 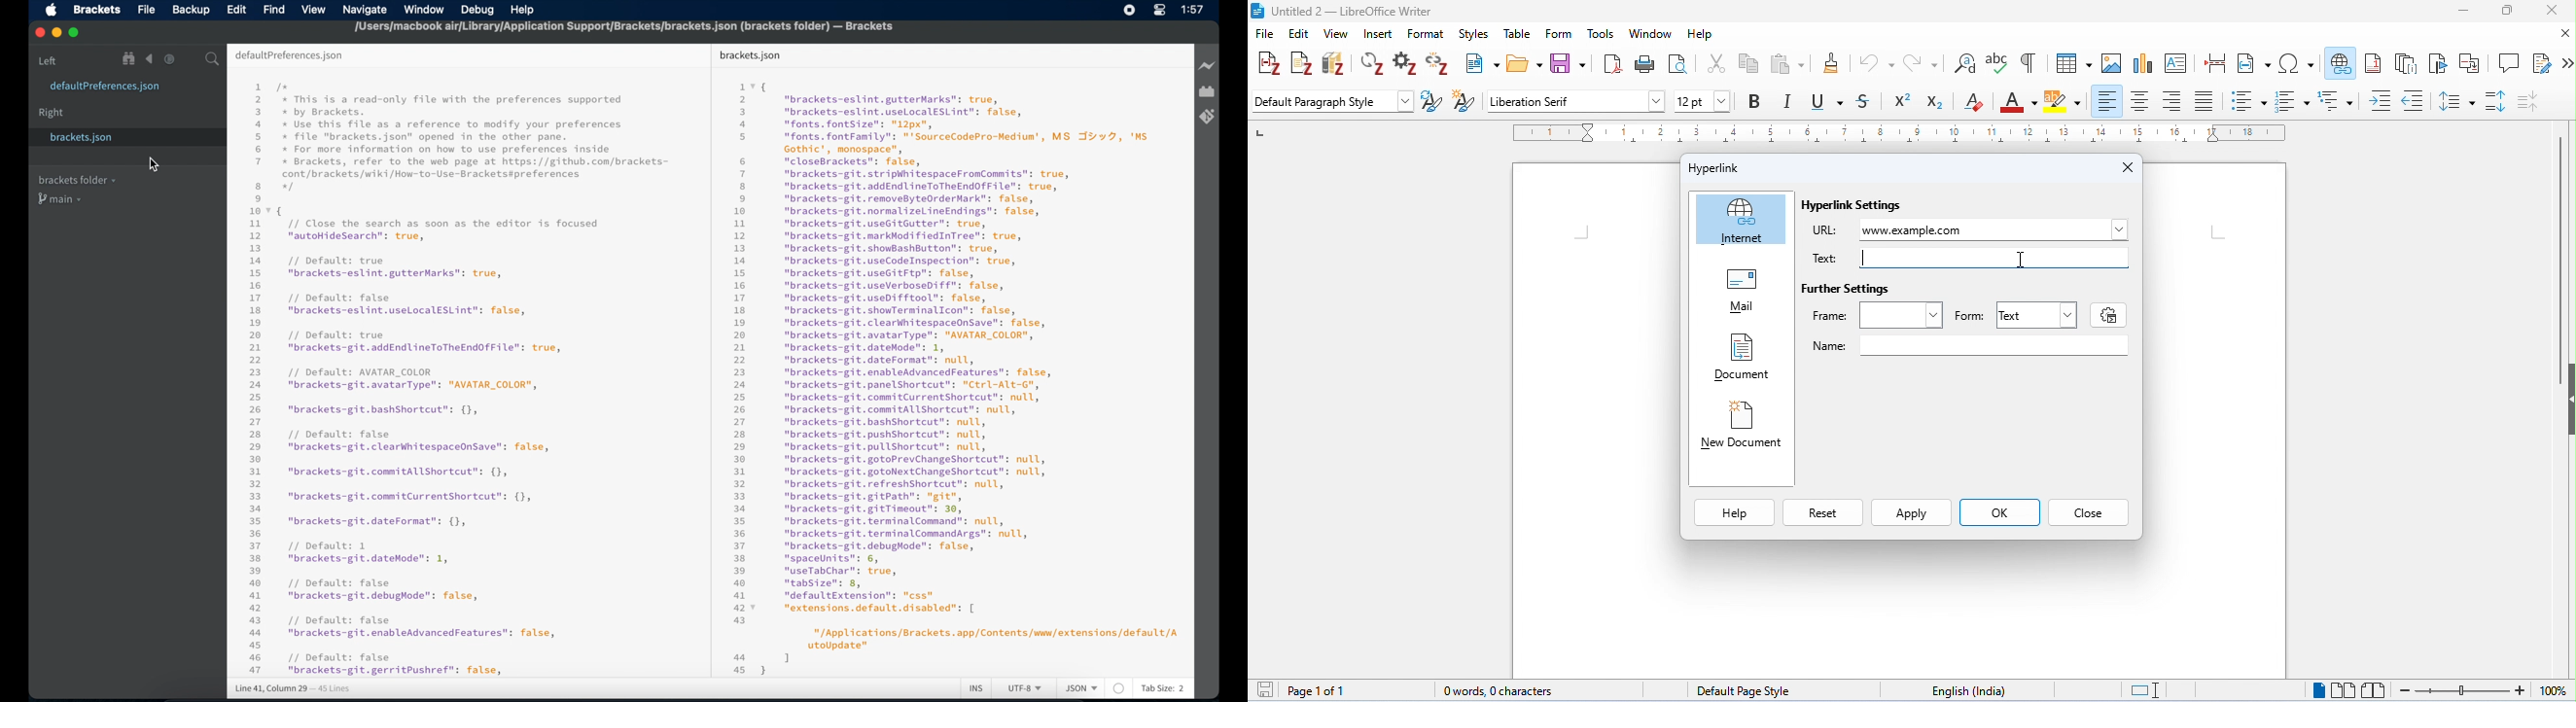 I want to click on insert special characters, so click(x=2297, y=61).